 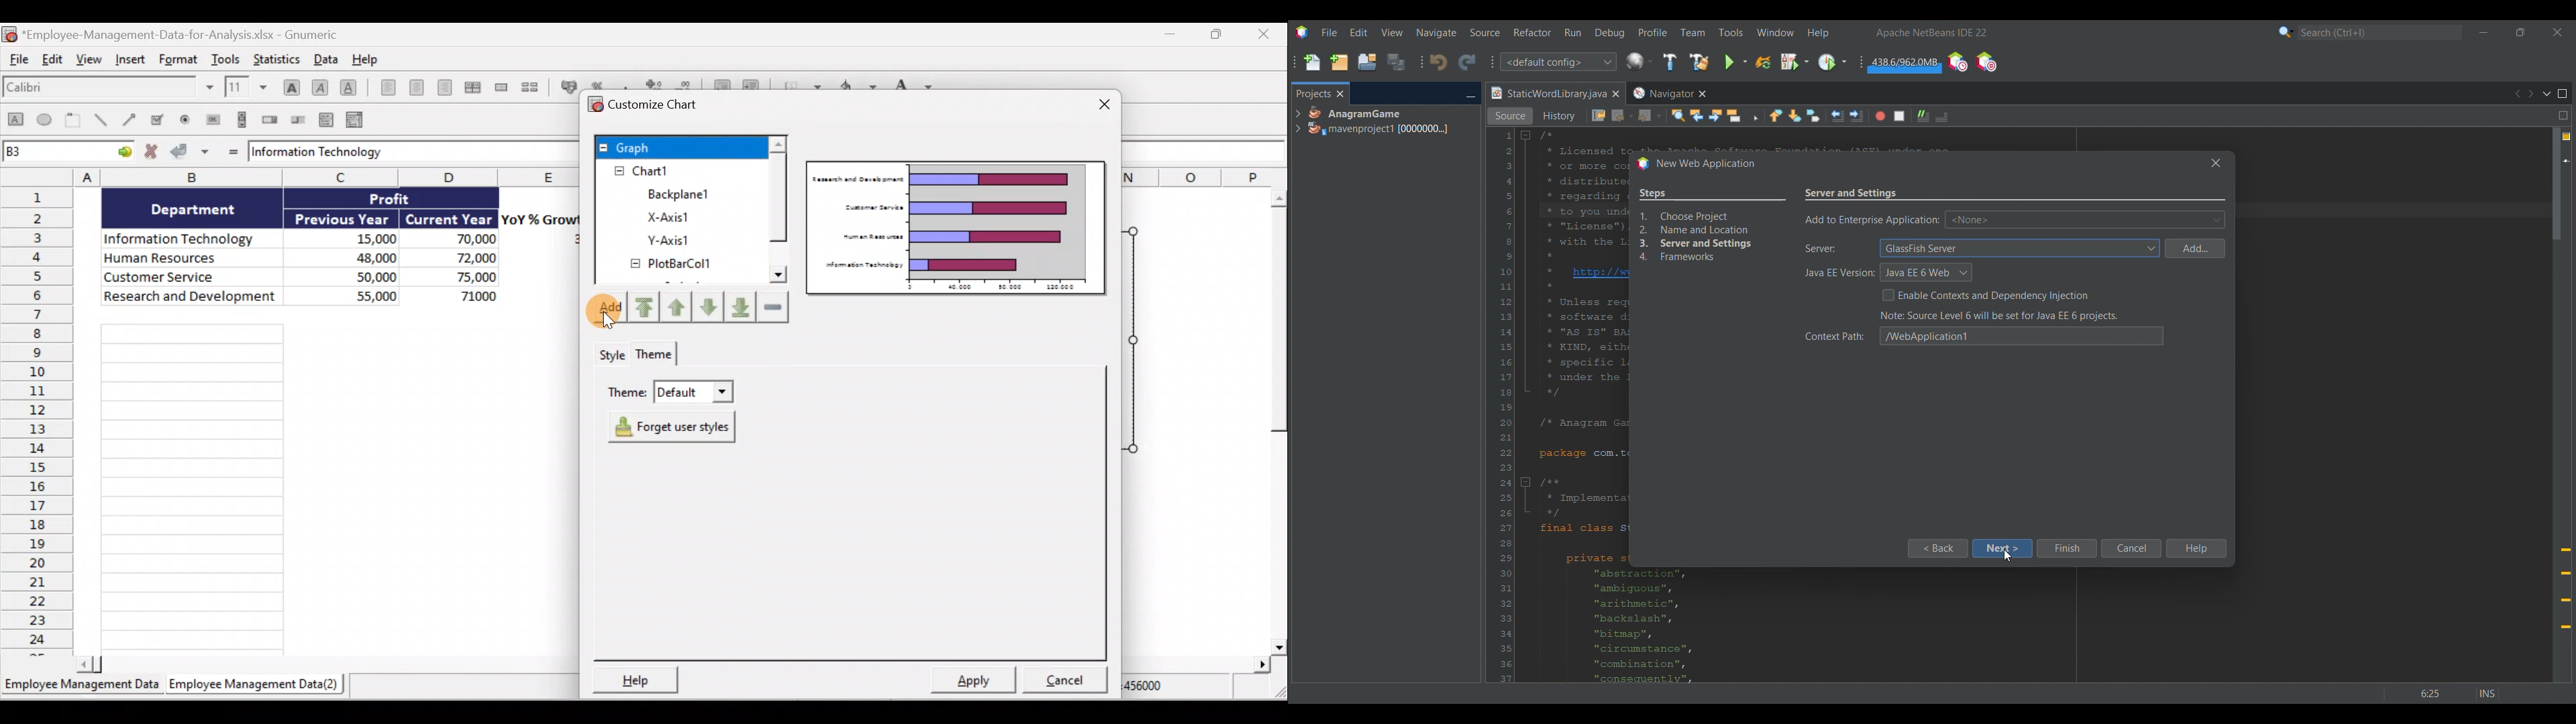 What do you see at coordinates (386, 87) in the screenshot?
I see `Align left` at bounding box center [386, 87].